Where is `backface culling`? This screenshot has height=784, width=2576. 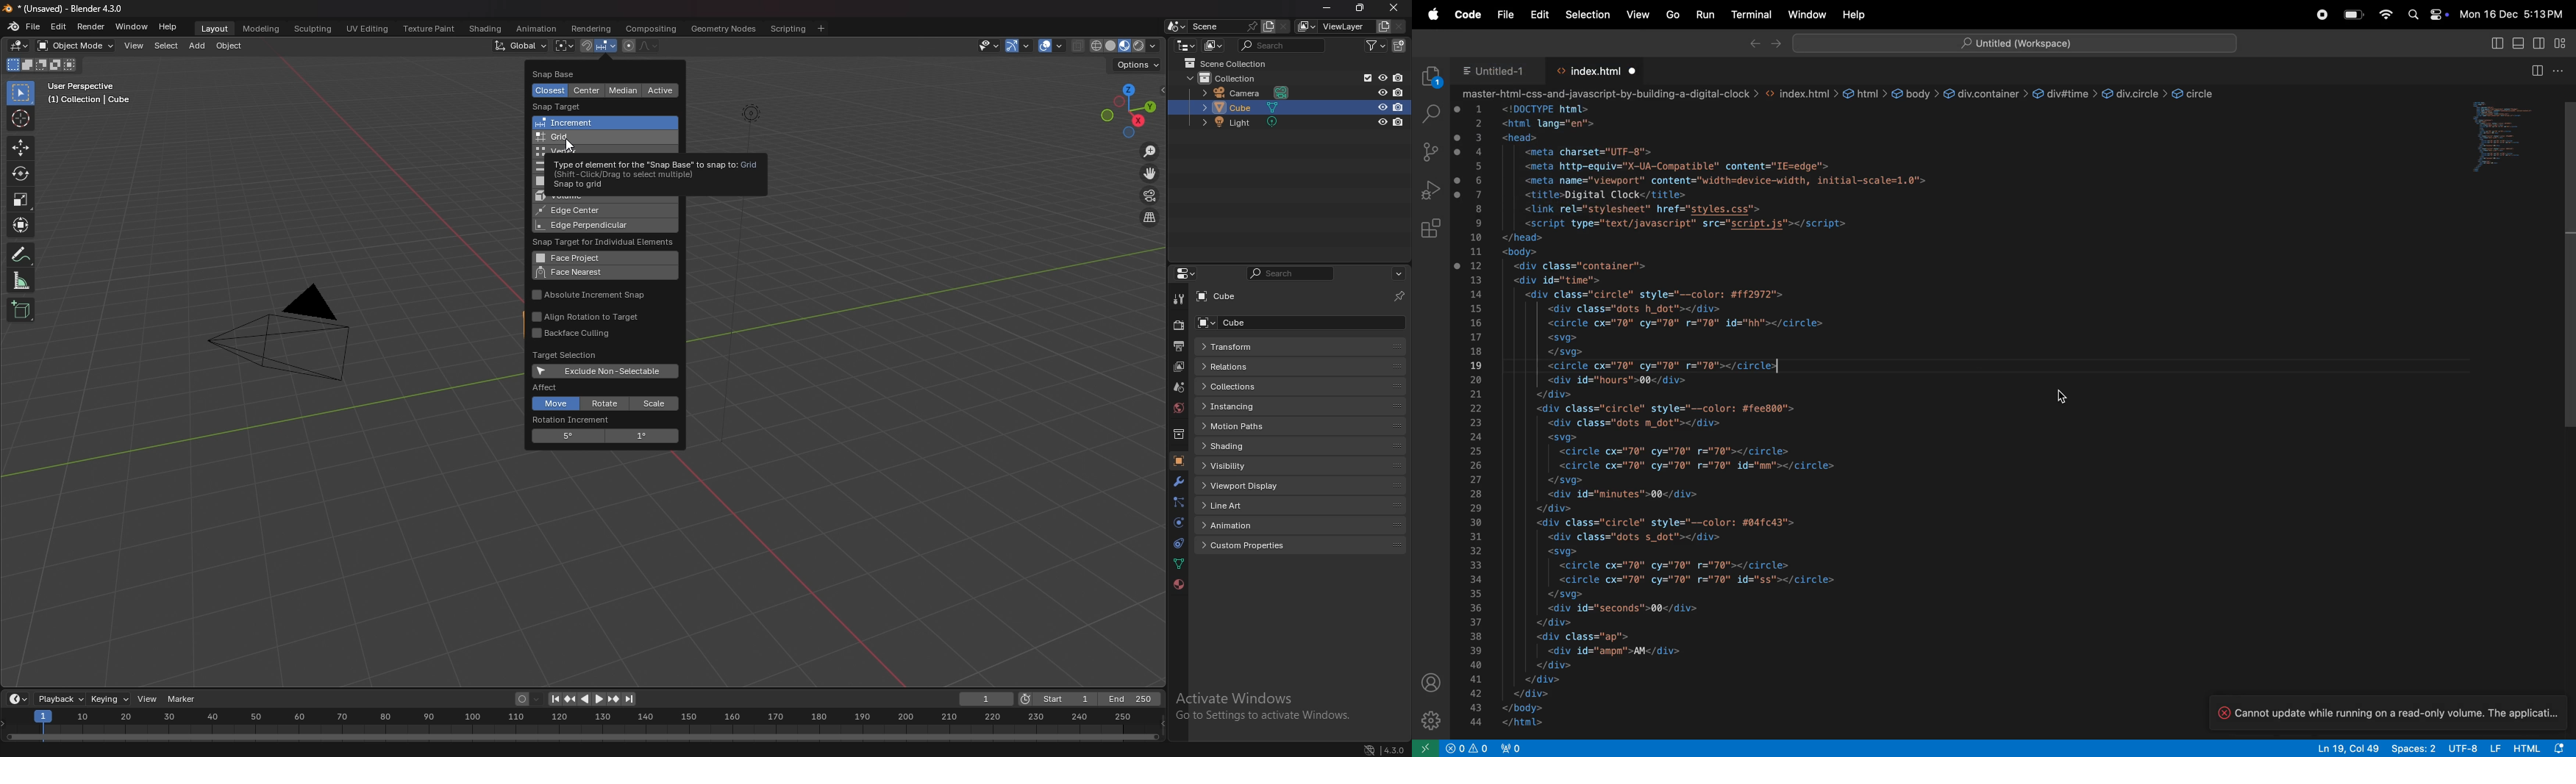
backface culling is located at coordinates (585, 334).